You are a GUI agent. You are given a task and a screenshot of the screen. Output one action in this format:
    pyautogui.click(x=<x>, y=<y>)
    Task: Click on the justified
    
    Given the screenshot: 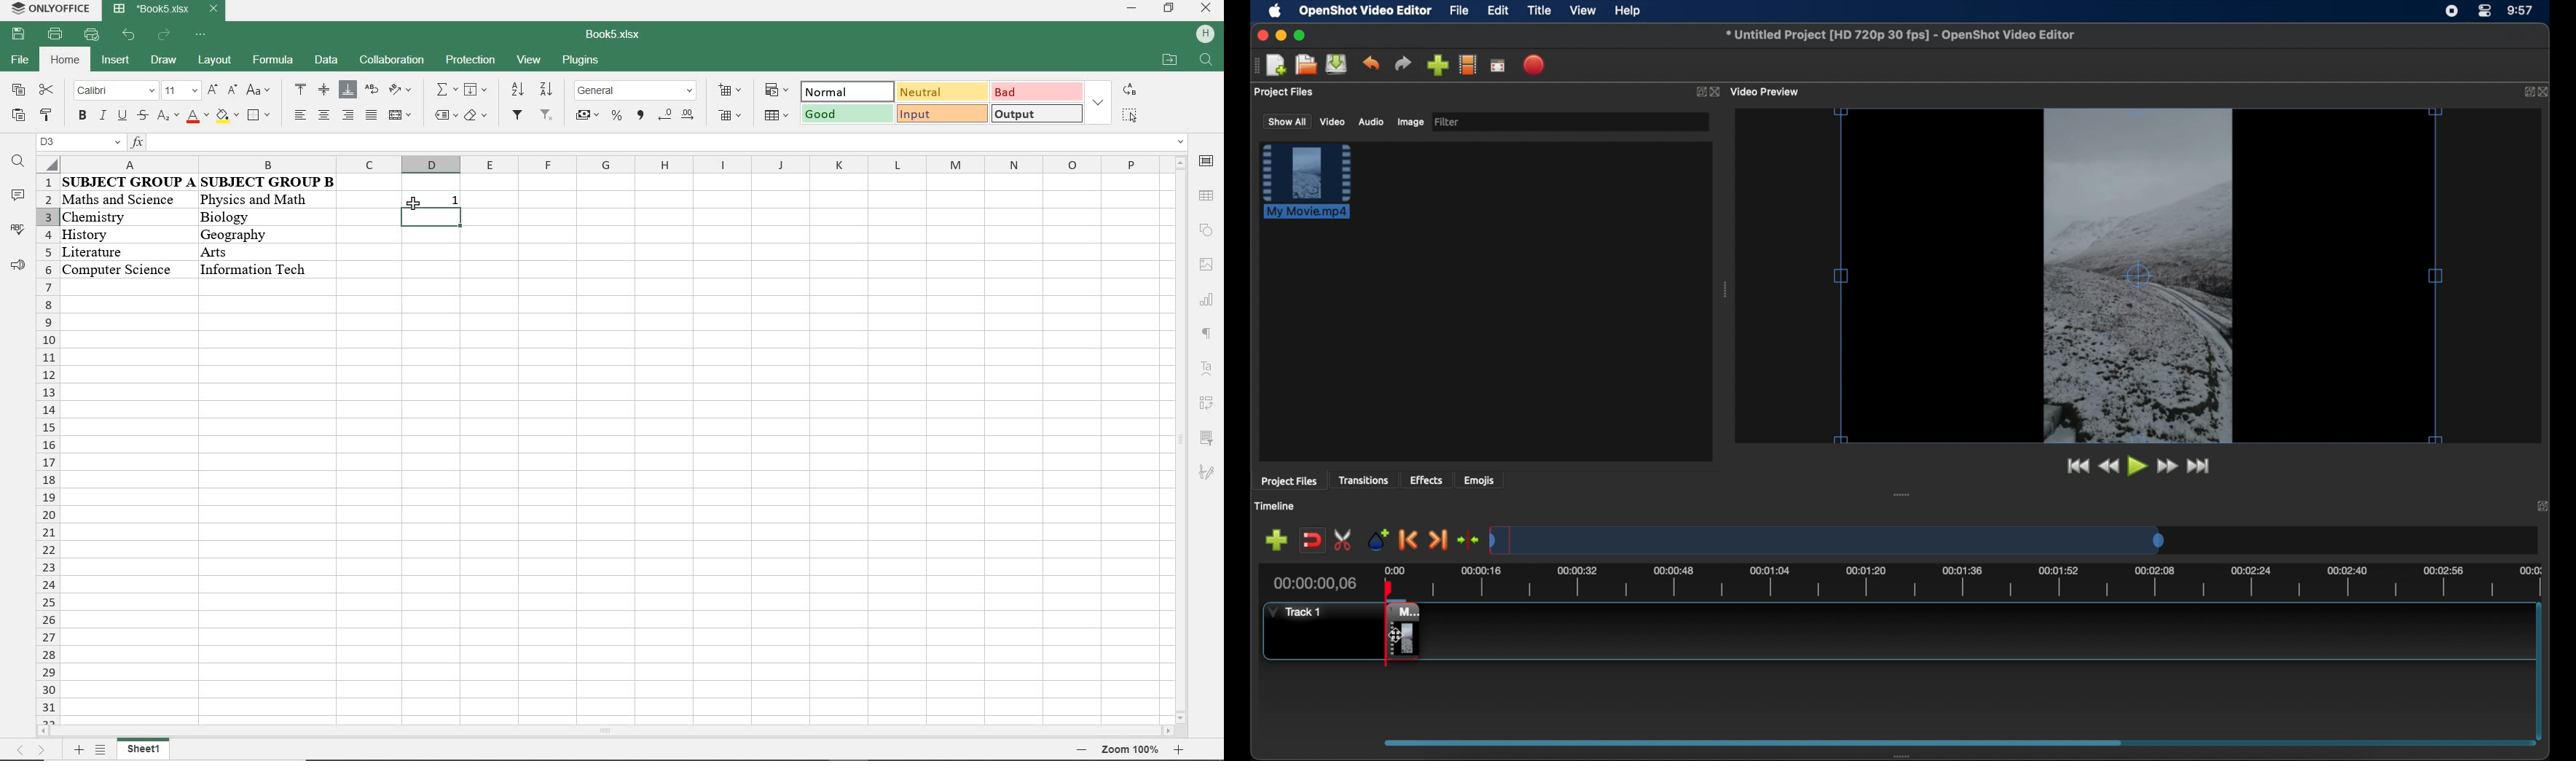 What is the action you would take?
    pyautogui.click(x=370, y=116)
    